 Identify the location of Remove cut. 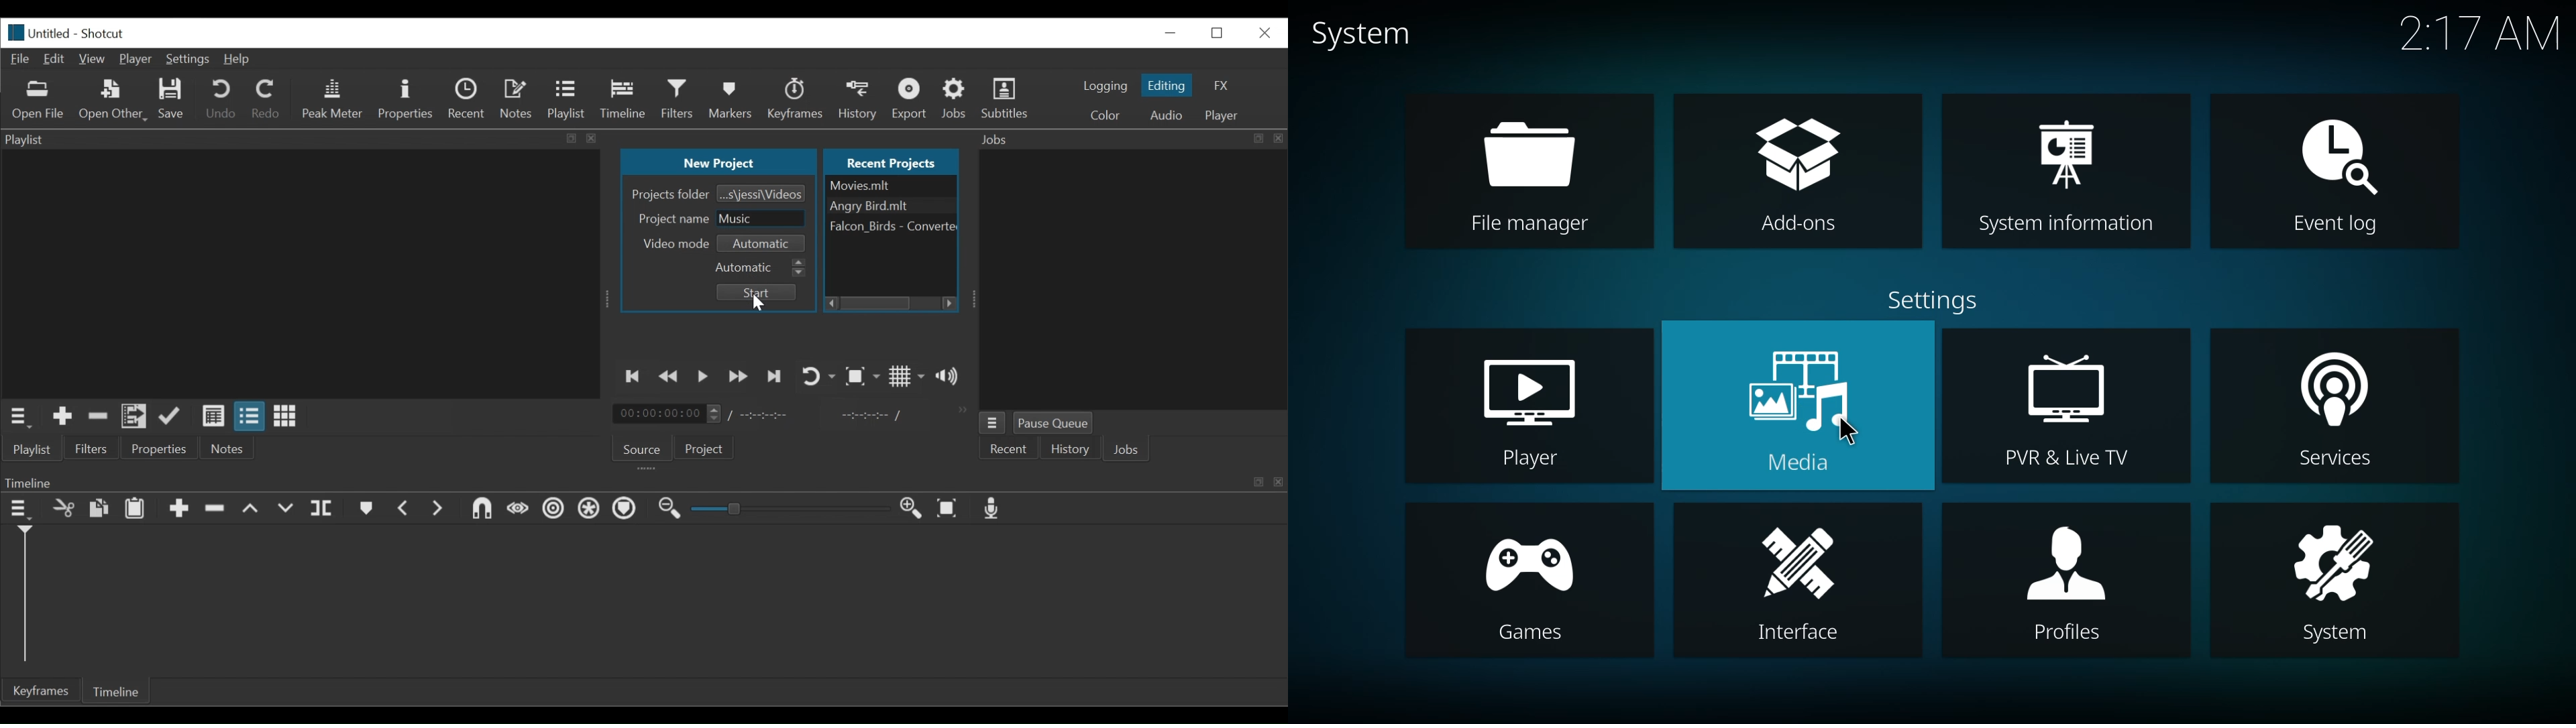
(62, 507).